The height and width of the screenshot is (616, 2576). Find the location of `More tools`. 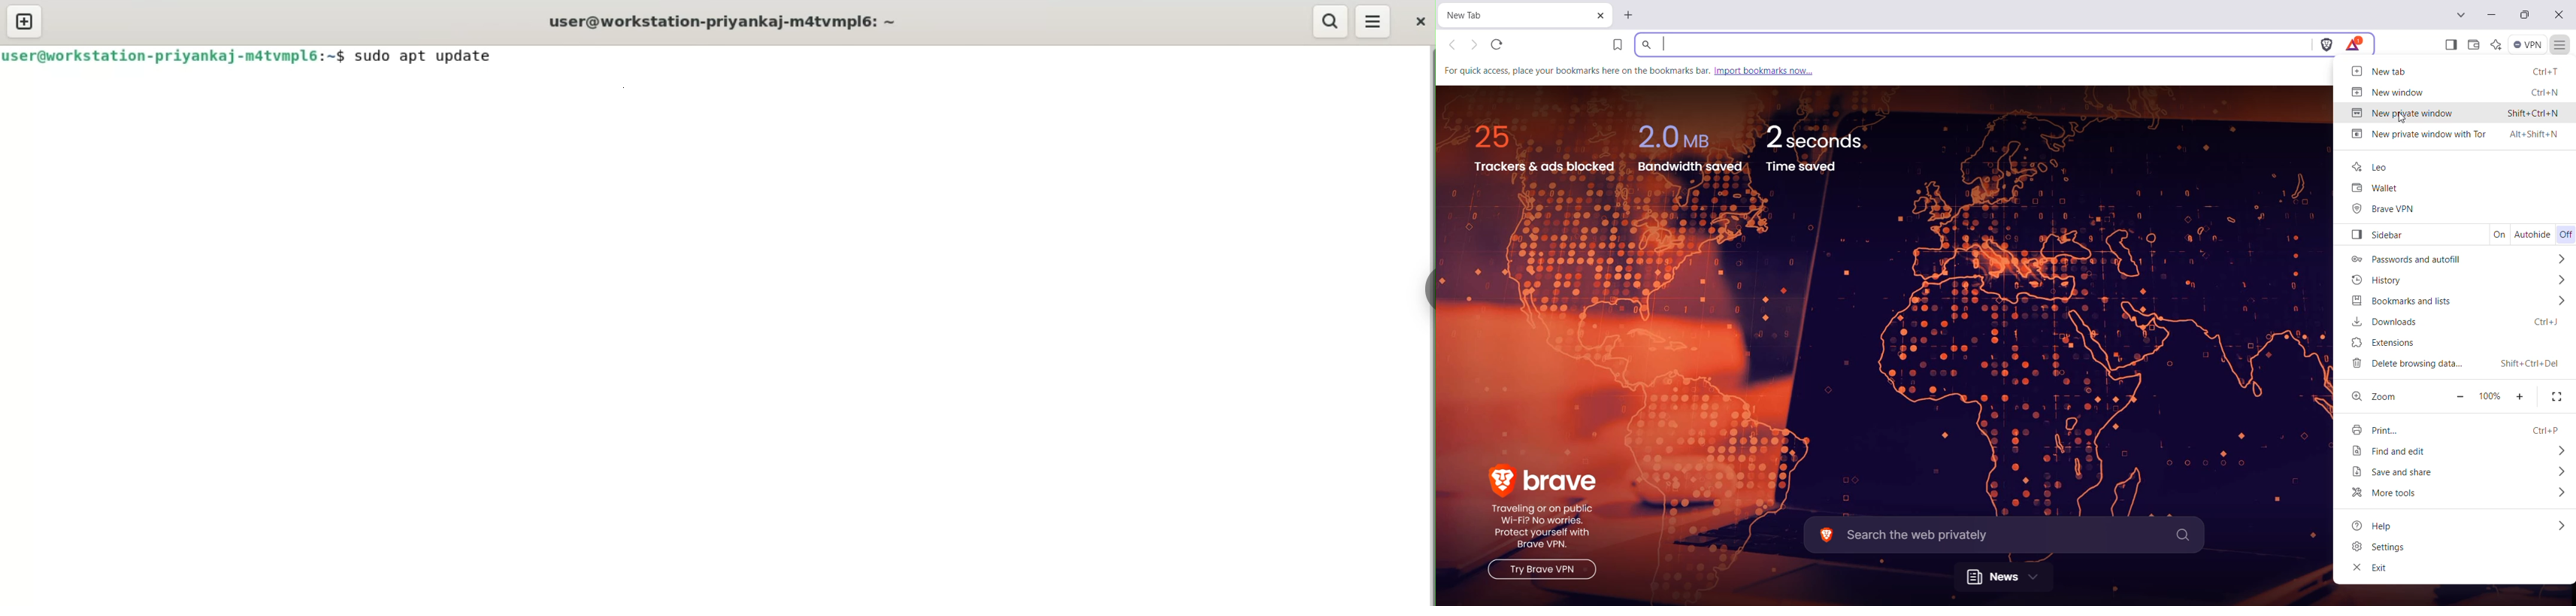

More tools is located at coordinates (2394, 494).